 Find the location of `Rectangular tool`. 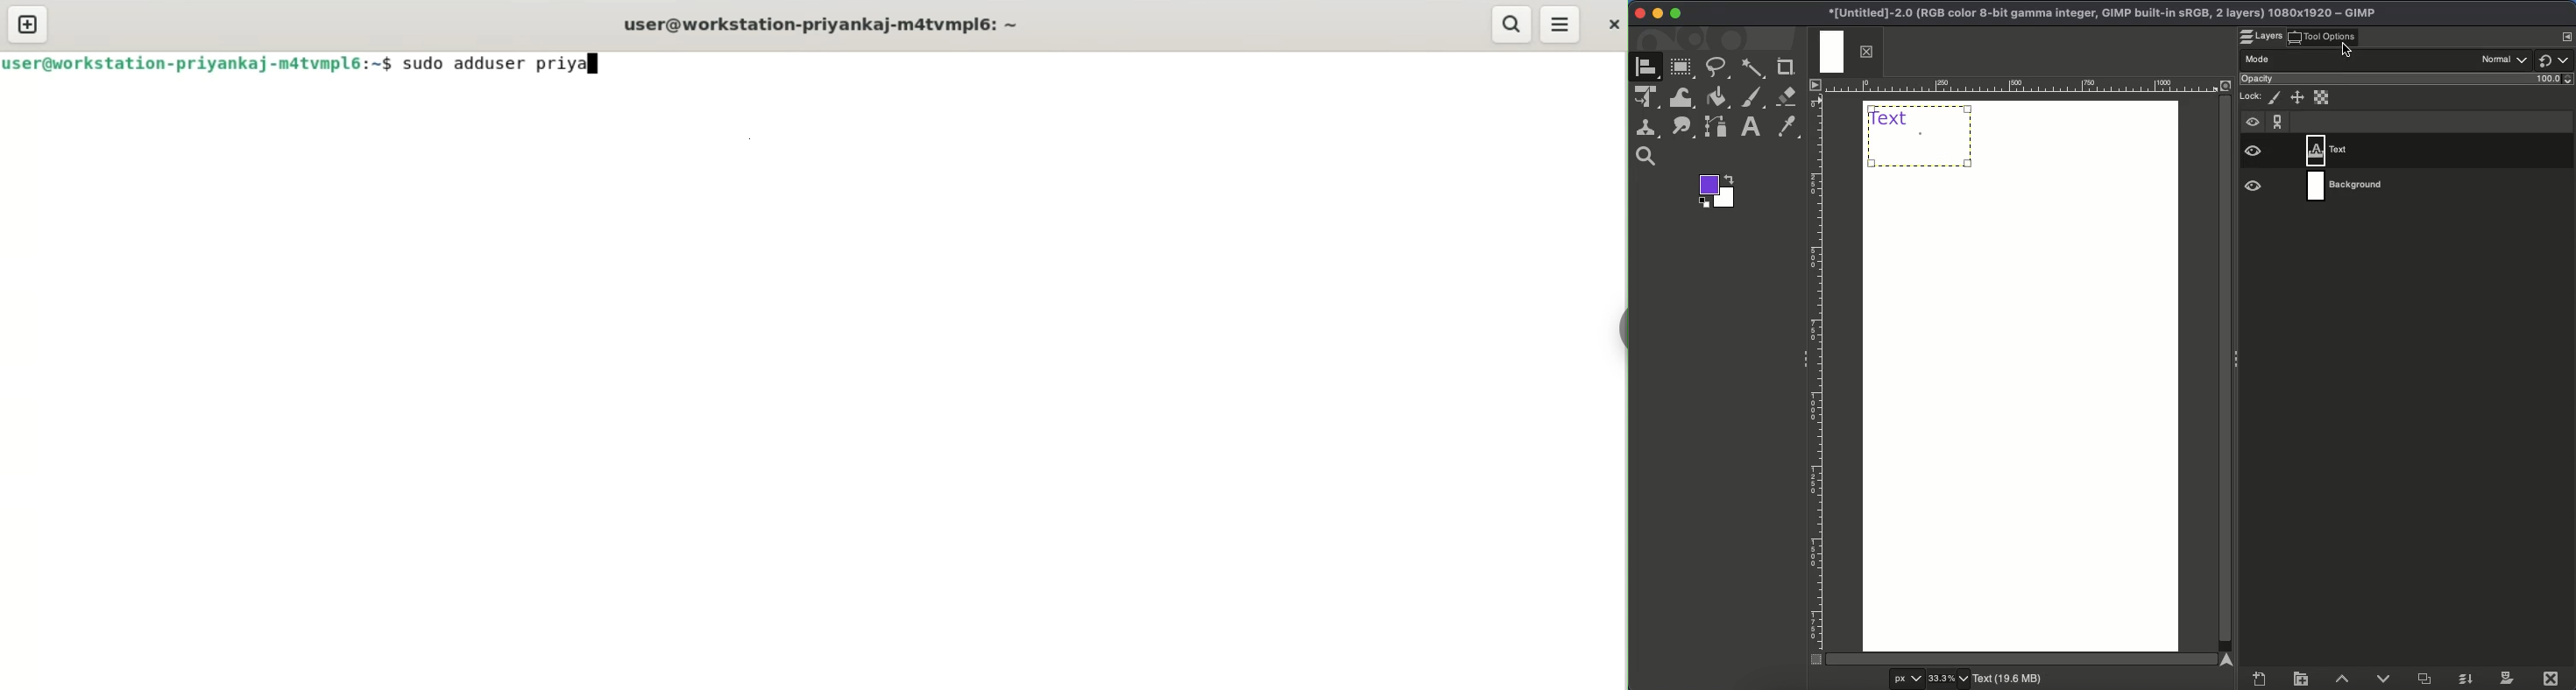

Rectangular tool is located at coordinates (1683, 67).